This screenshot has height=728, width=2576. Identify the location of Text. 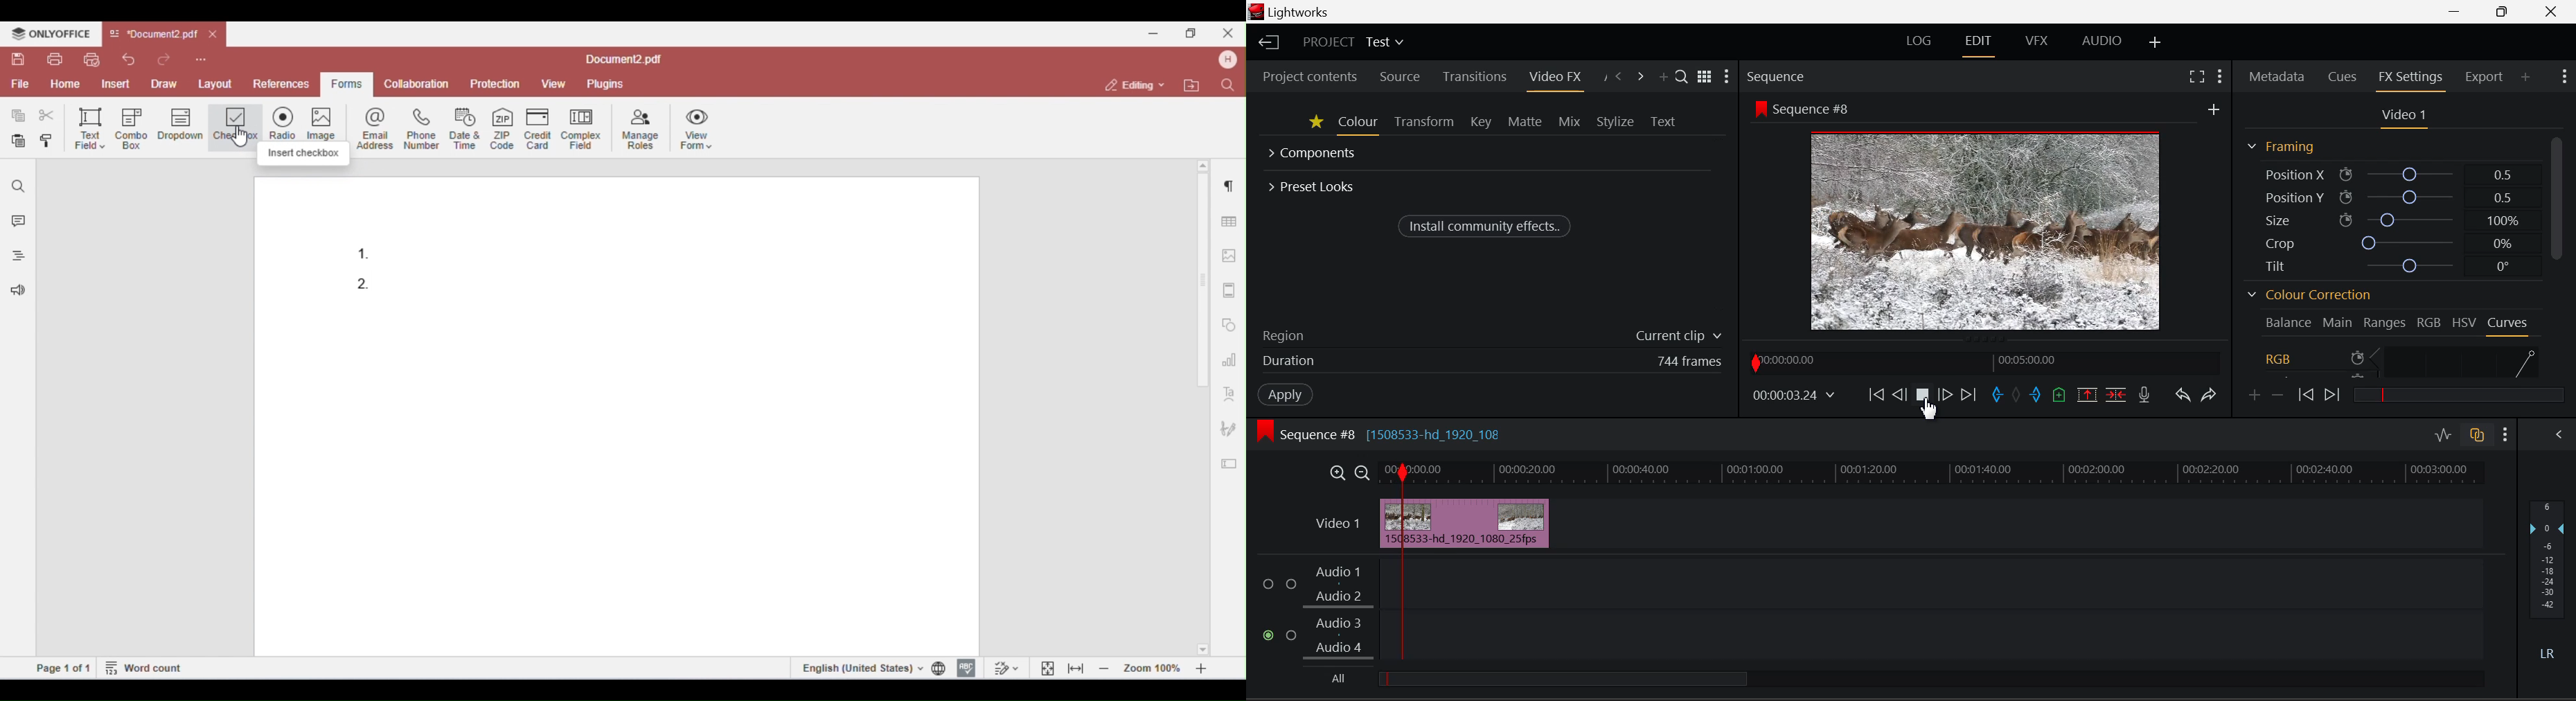
(1664, 120).